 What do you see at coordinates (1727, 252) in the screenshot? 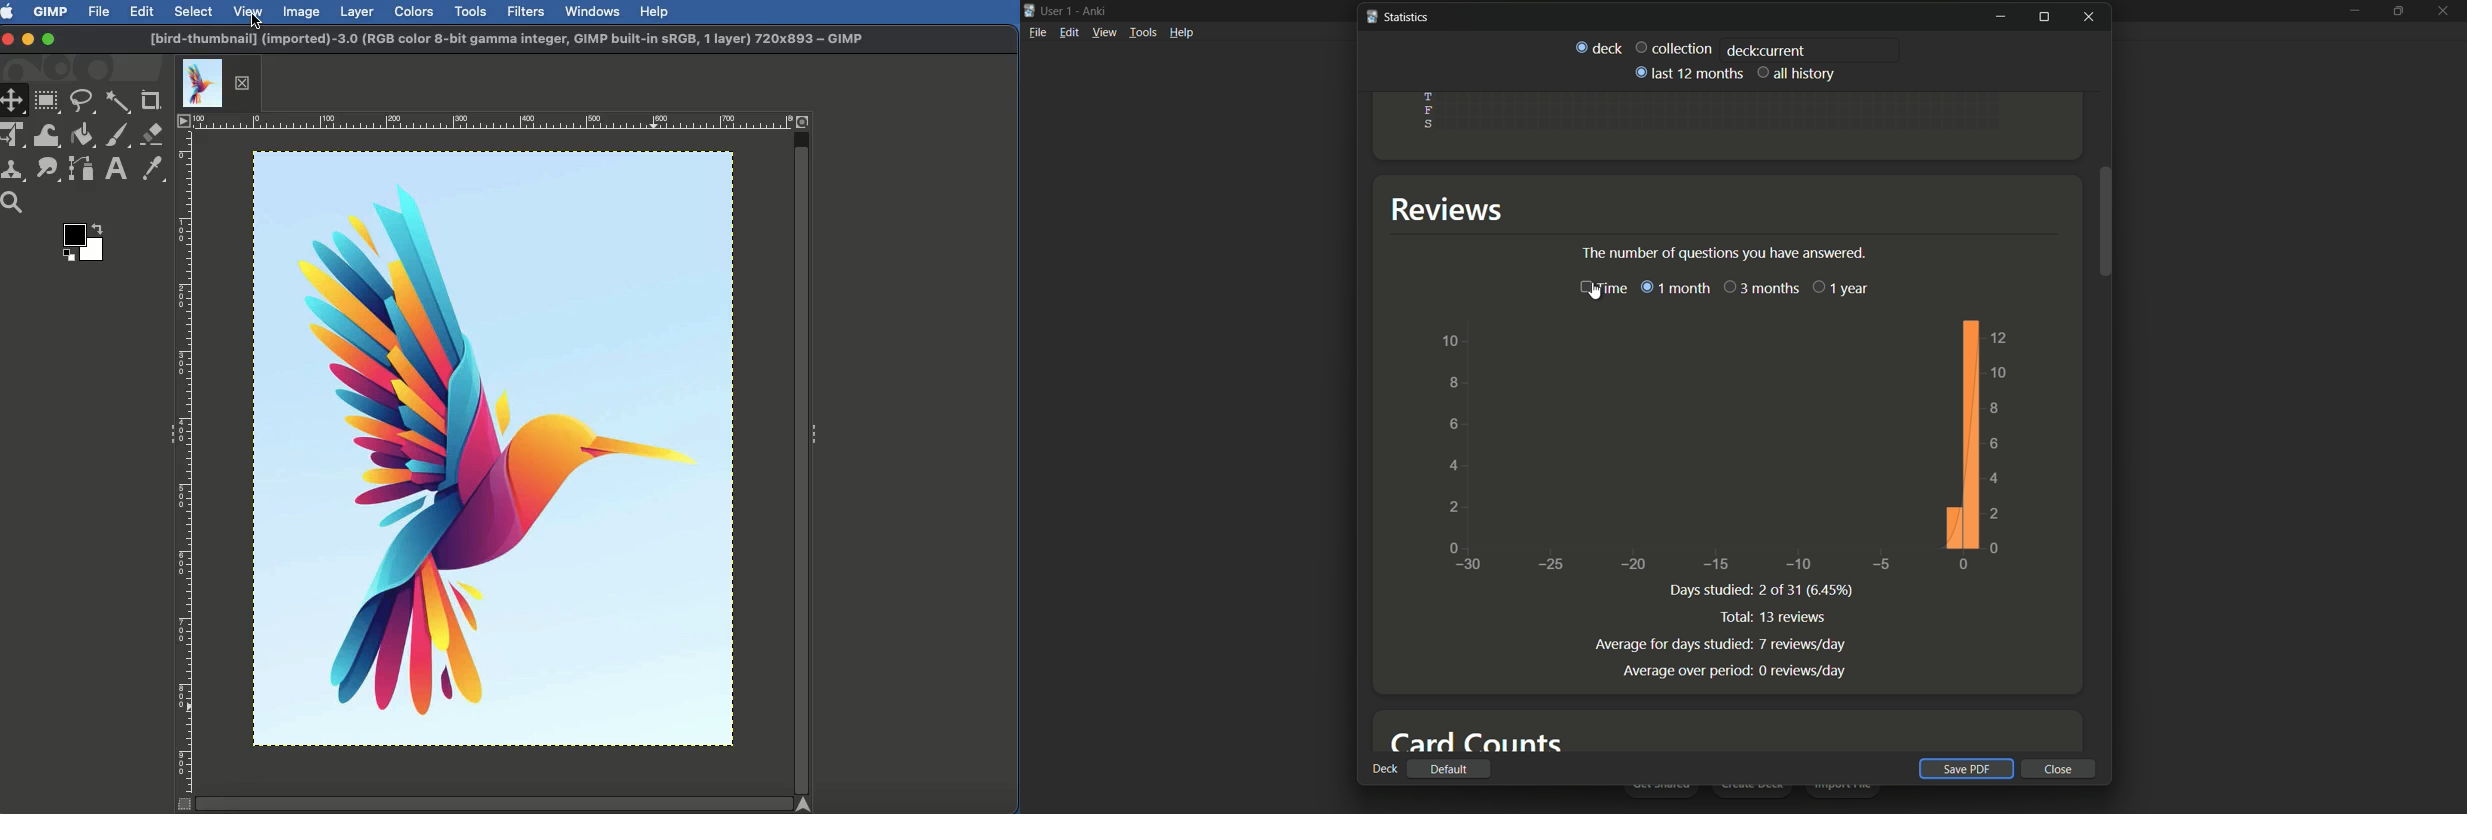
I see `the number of questions you have answered` at bounding box center [1727, 252].